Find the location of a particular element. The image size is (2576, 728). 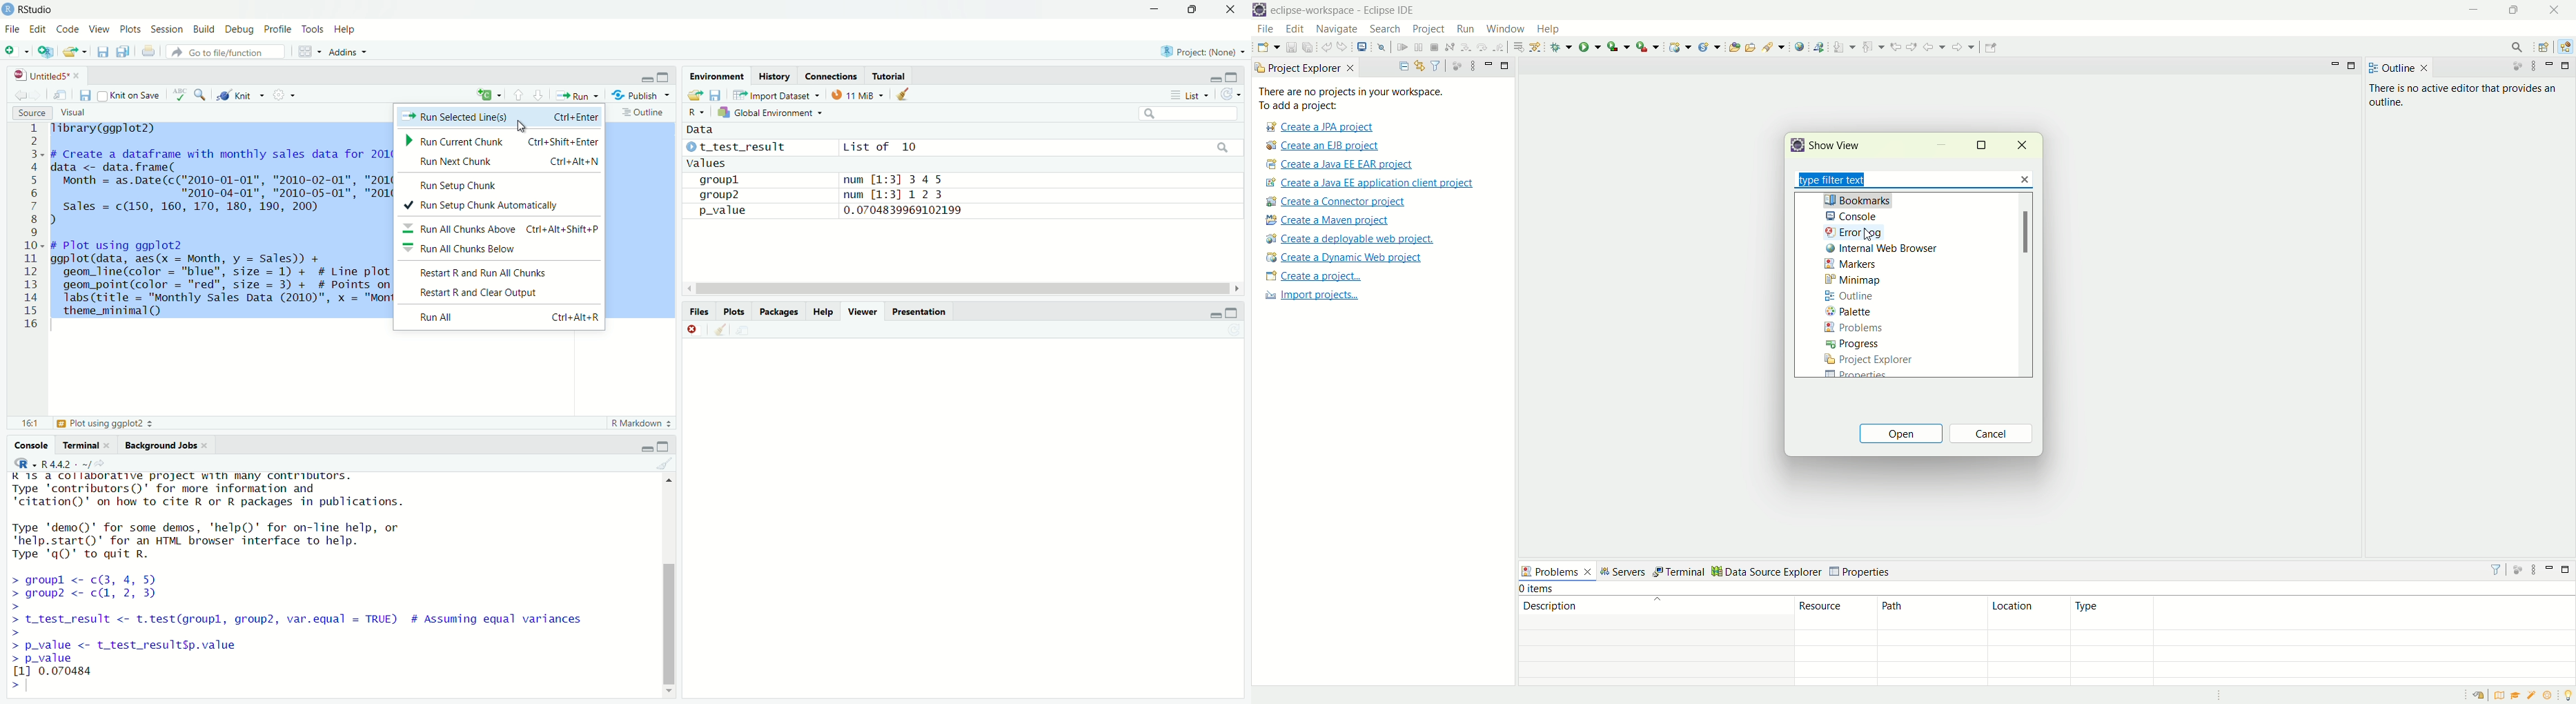

File is located at coordinates (12, 27).